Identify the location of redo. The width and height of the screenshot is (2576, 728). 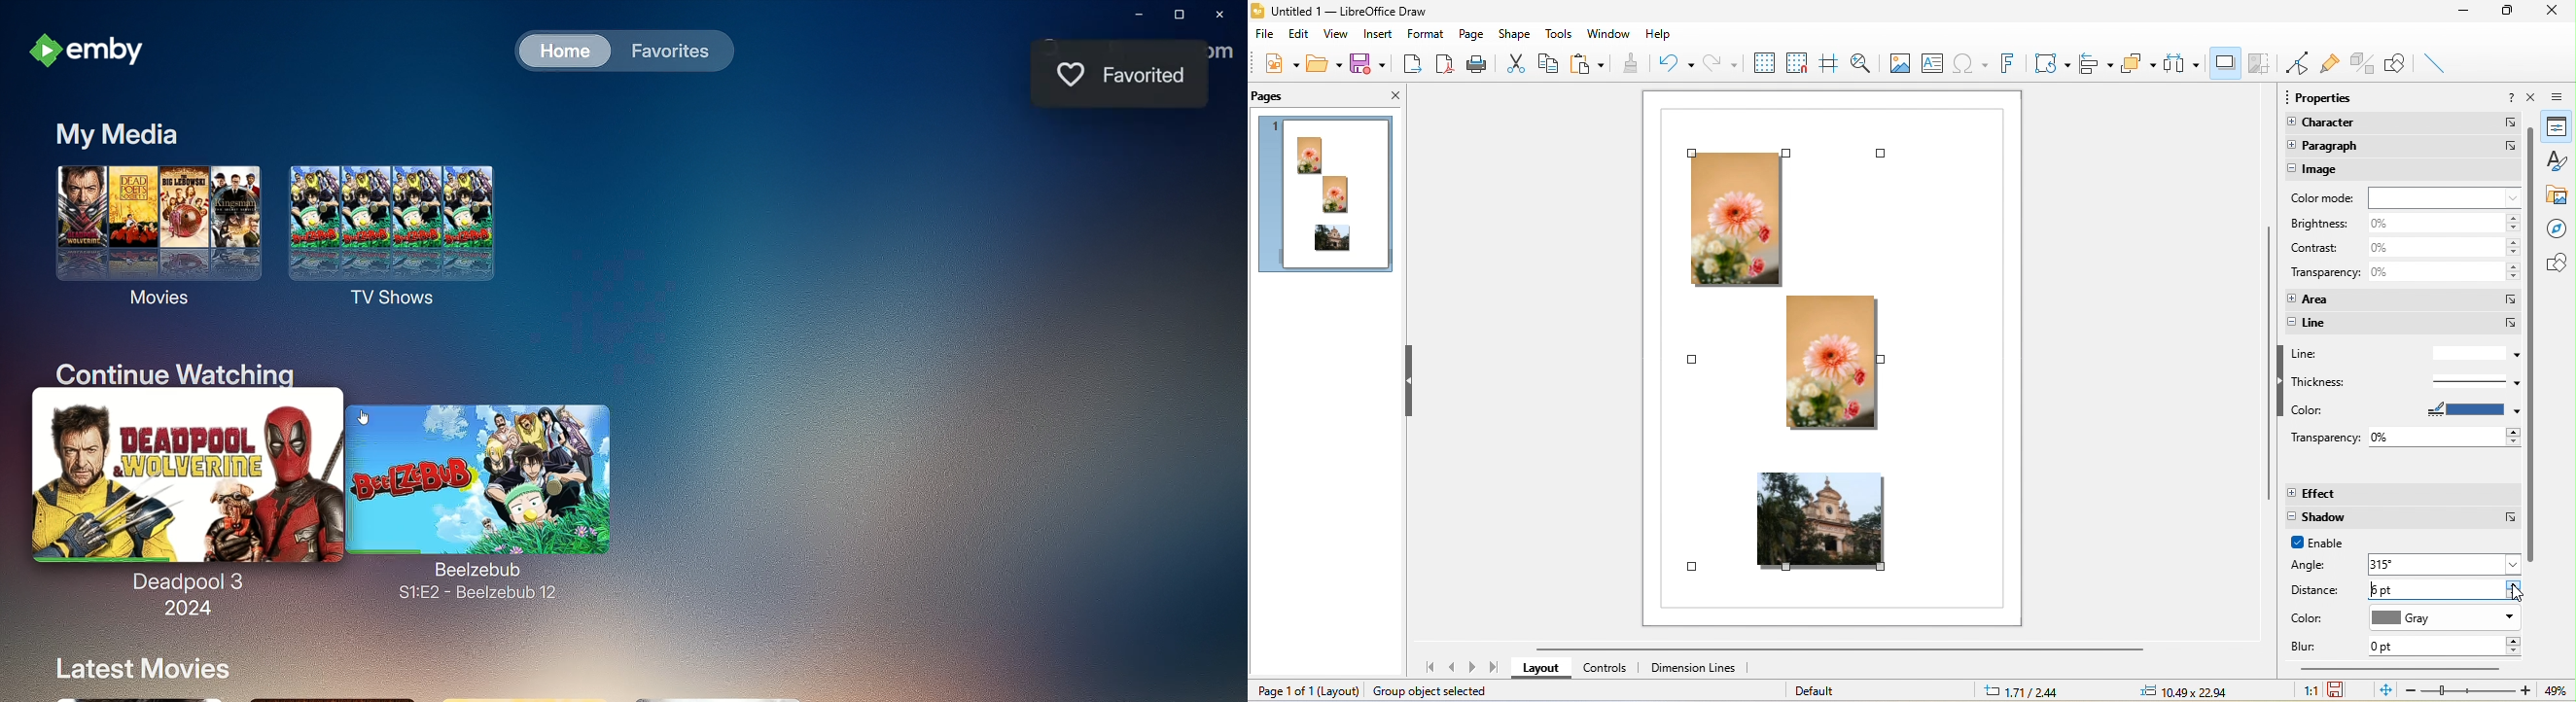
(1719, 61).